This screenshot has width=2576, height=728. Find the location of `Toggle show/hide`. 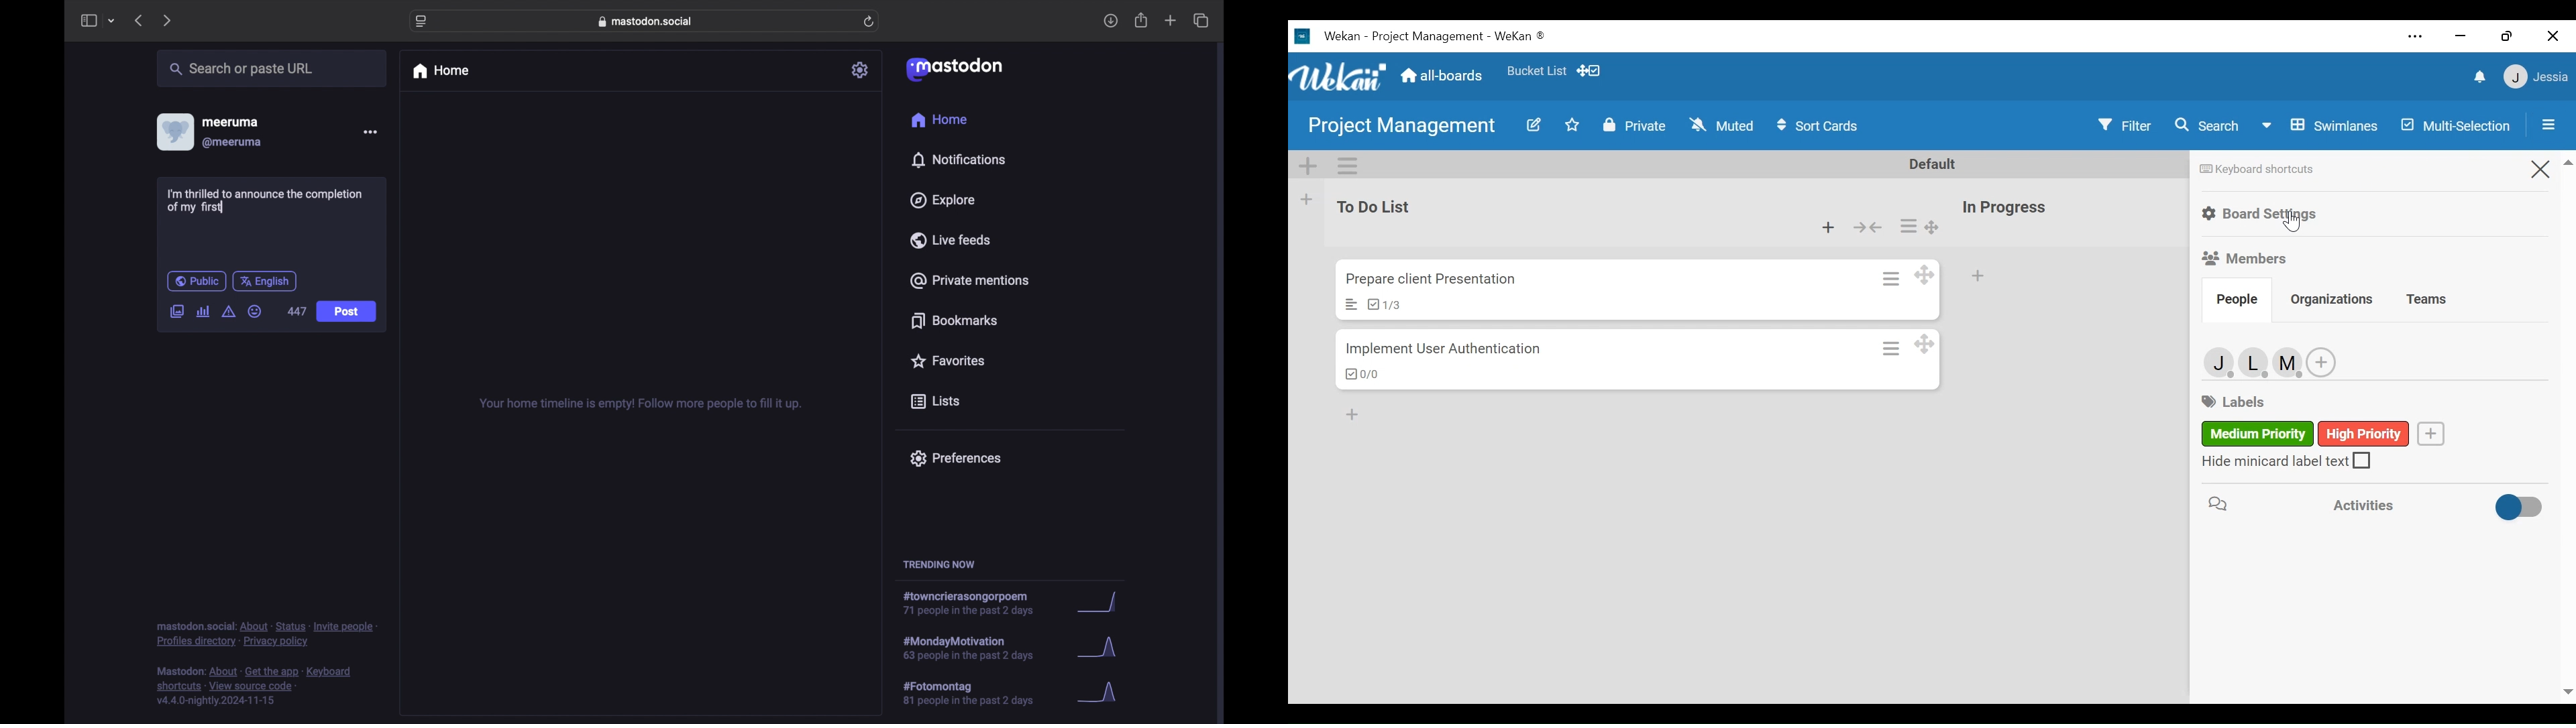

Toggle show/hide is located at coordinates (2520, 509).